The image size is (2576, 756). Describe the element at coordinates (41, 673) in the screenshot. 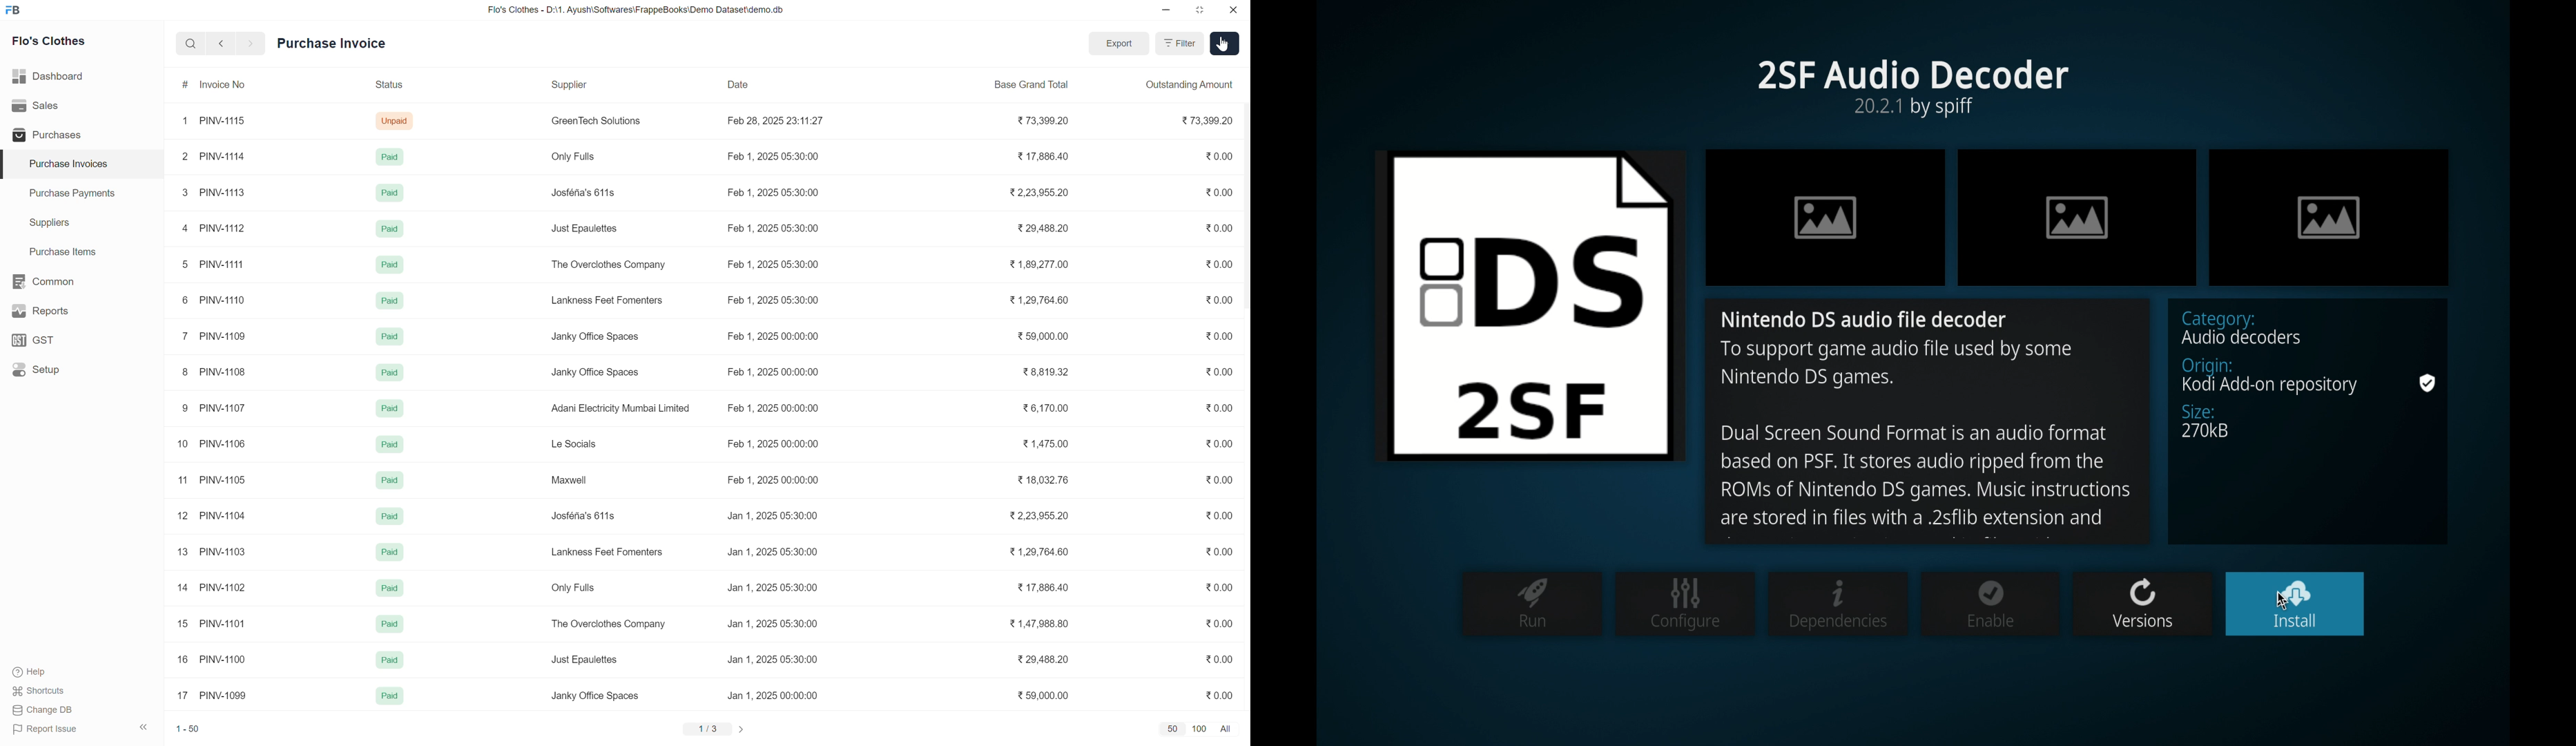

I see ` Help` at that location.